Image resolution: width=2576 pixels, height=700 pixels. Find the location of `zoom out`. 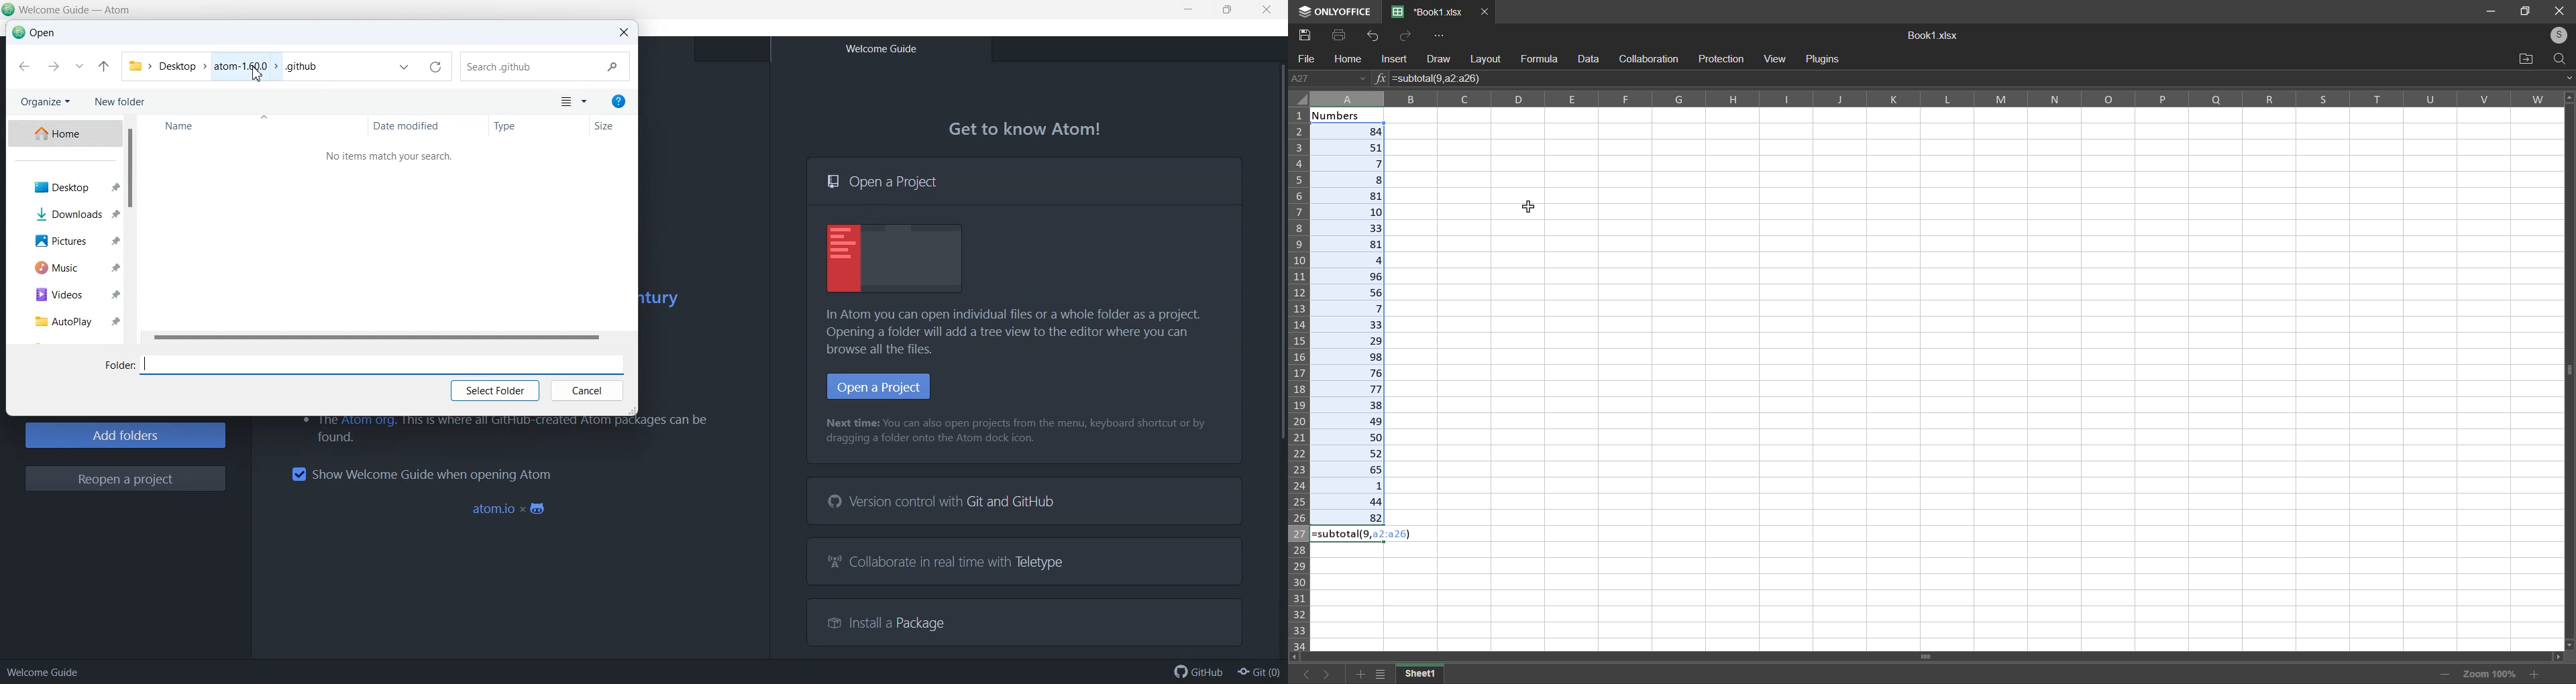

zoom out is located at coordinates (2440, 674).